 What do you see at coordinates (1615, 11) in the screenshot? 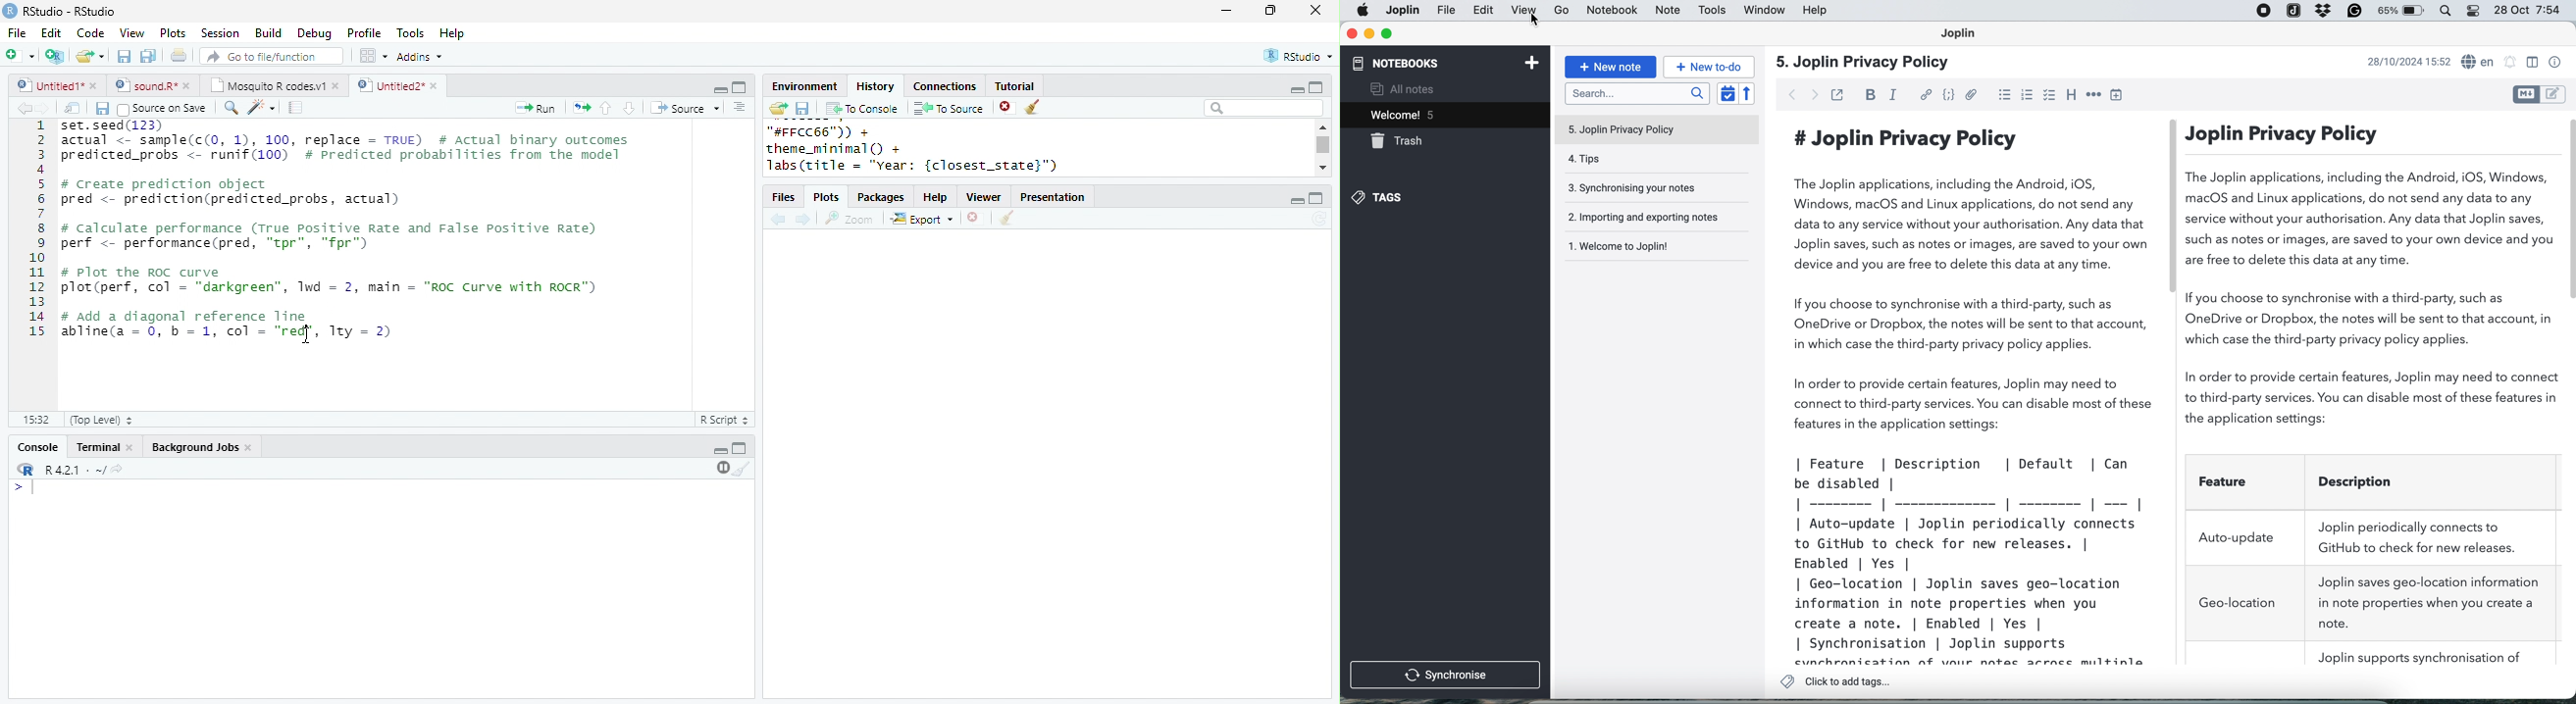
I see `notebook` at bounding box center [1615, 11].